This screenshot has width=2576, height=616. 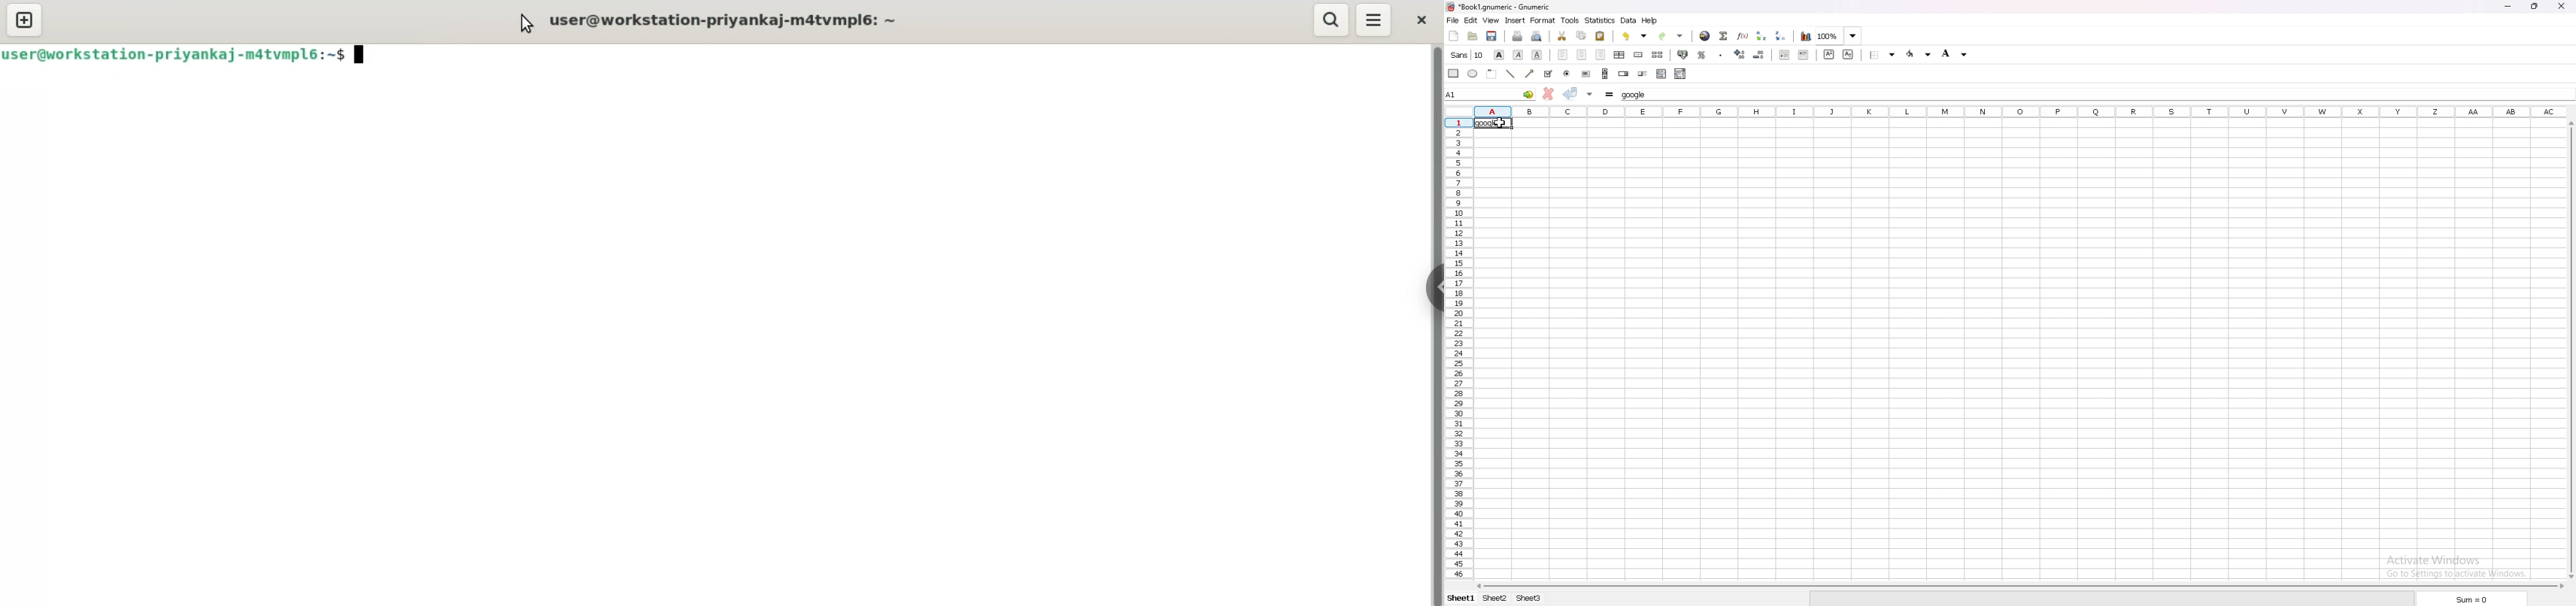 What do you see at coordinates (1605, 74) in the screenshot?
I see `scroll bar` at bounding box center [1605, 74].